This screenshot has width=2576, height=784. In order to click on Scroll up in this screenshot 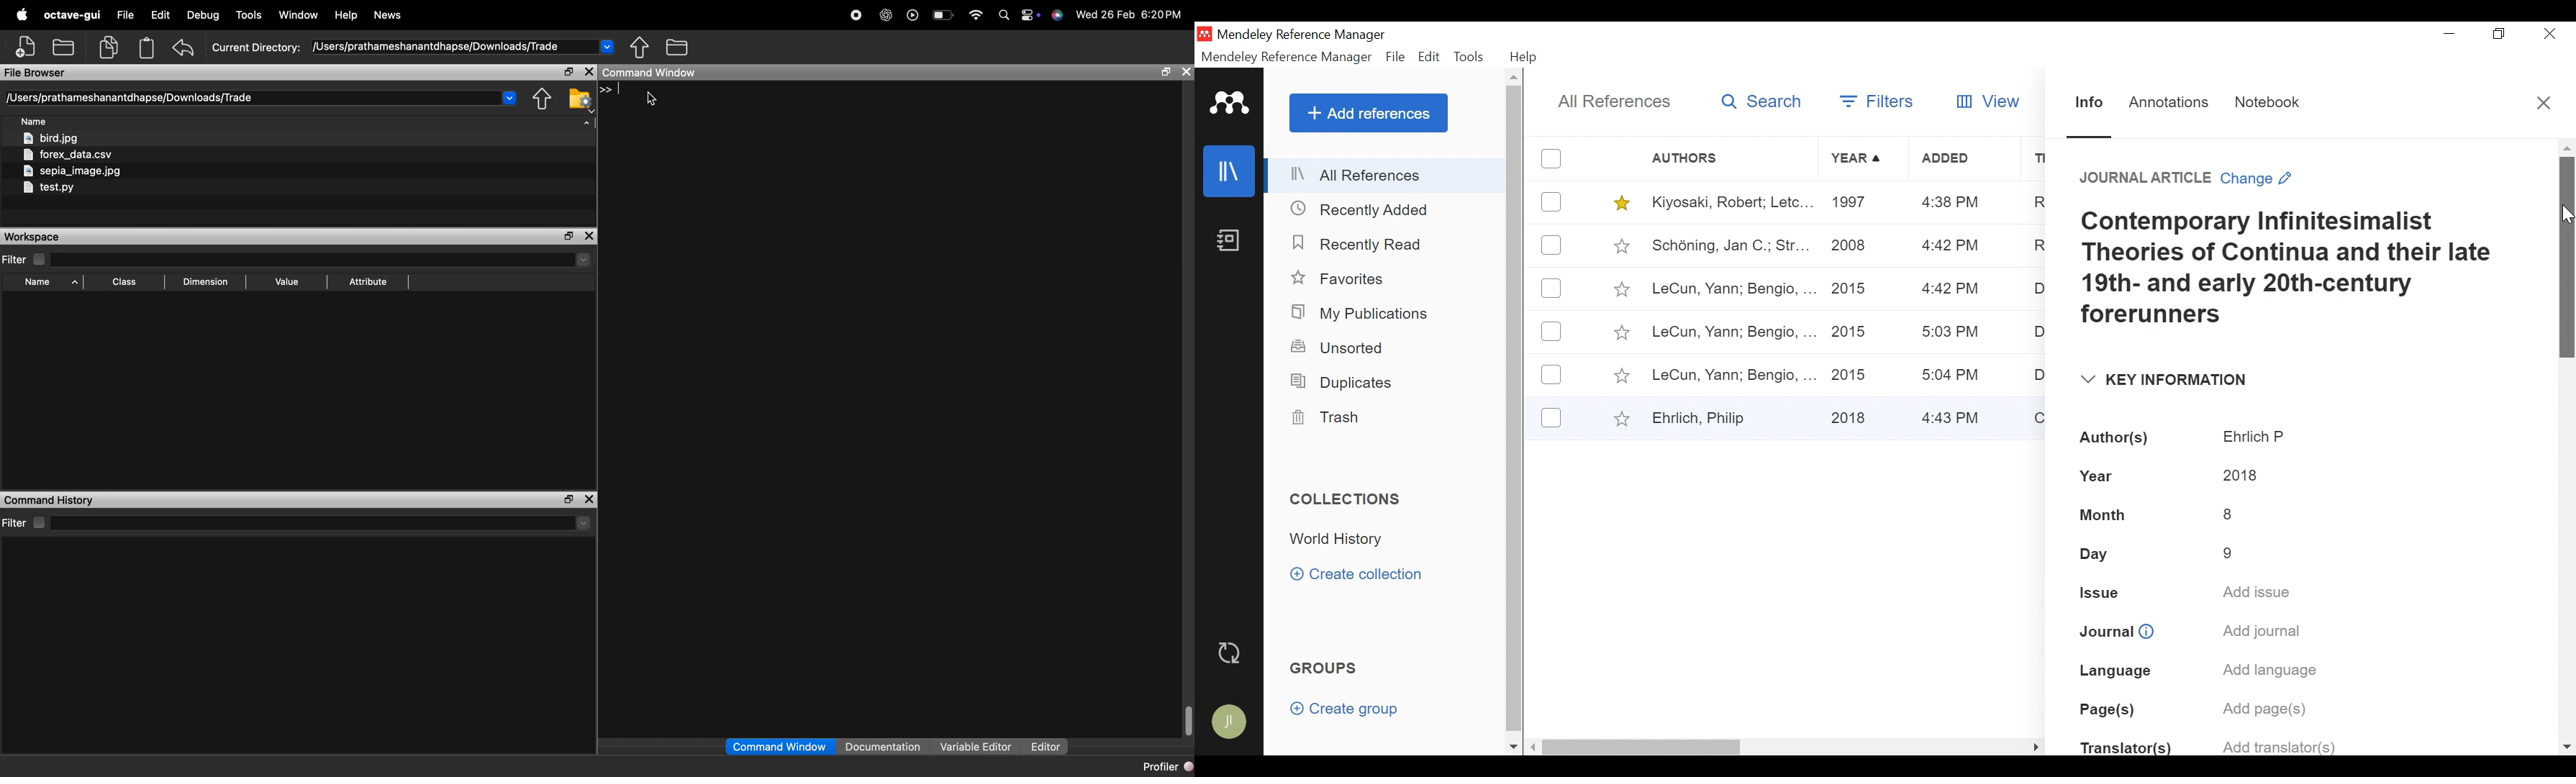, I will do `click(2567, 147)`.